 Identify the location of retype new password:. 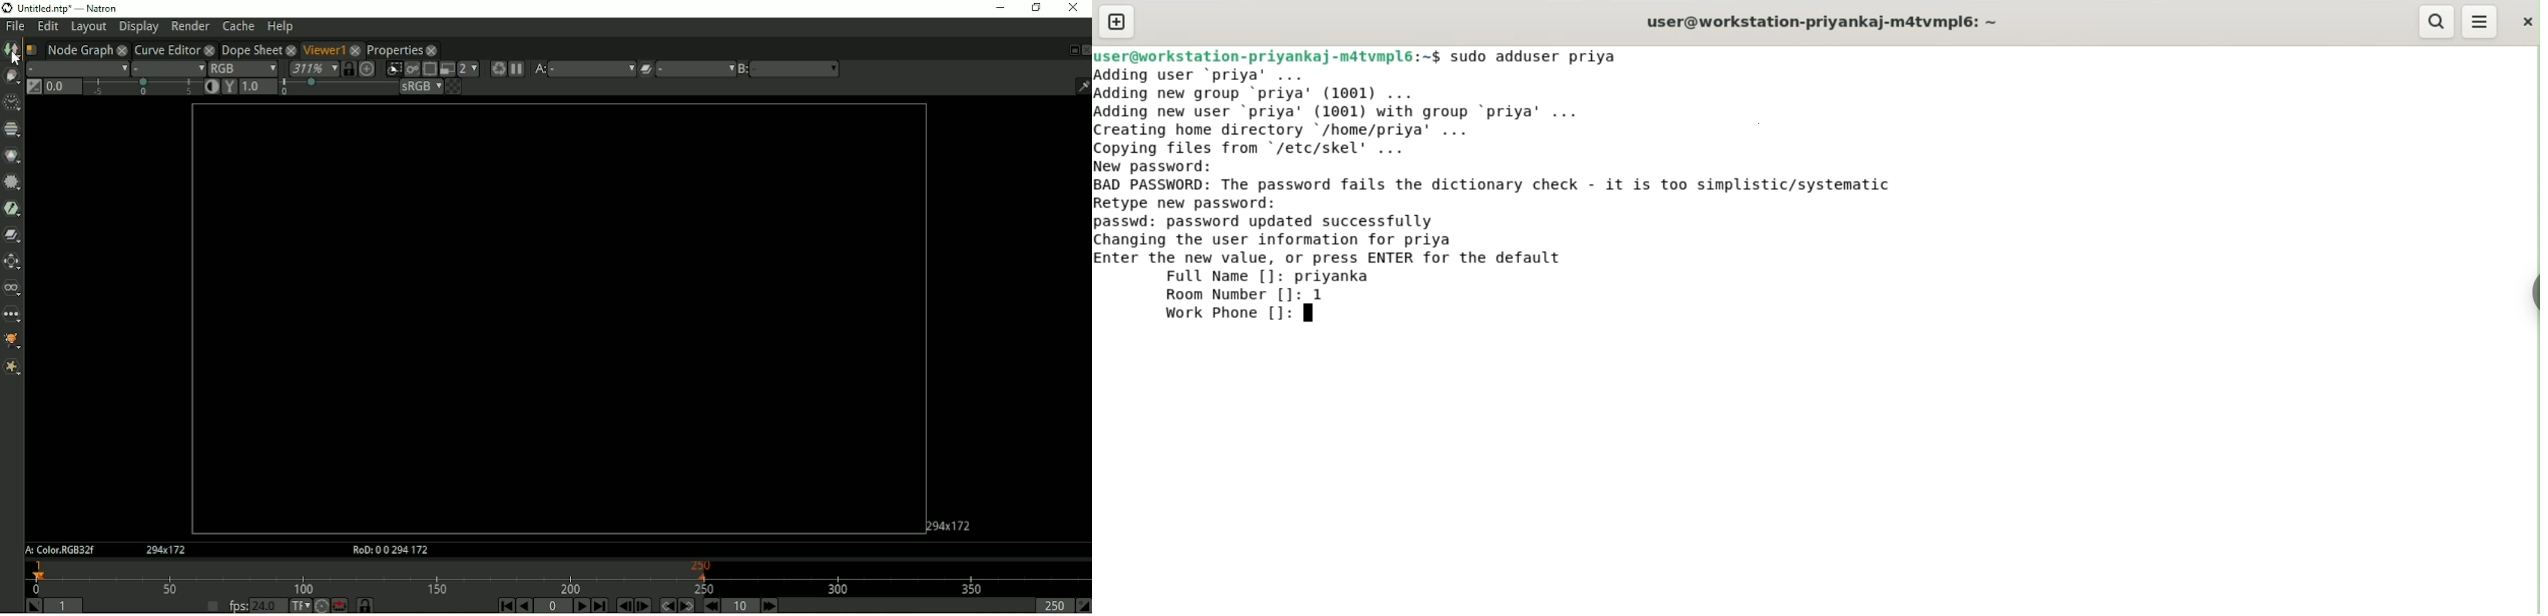
(1197, 202).